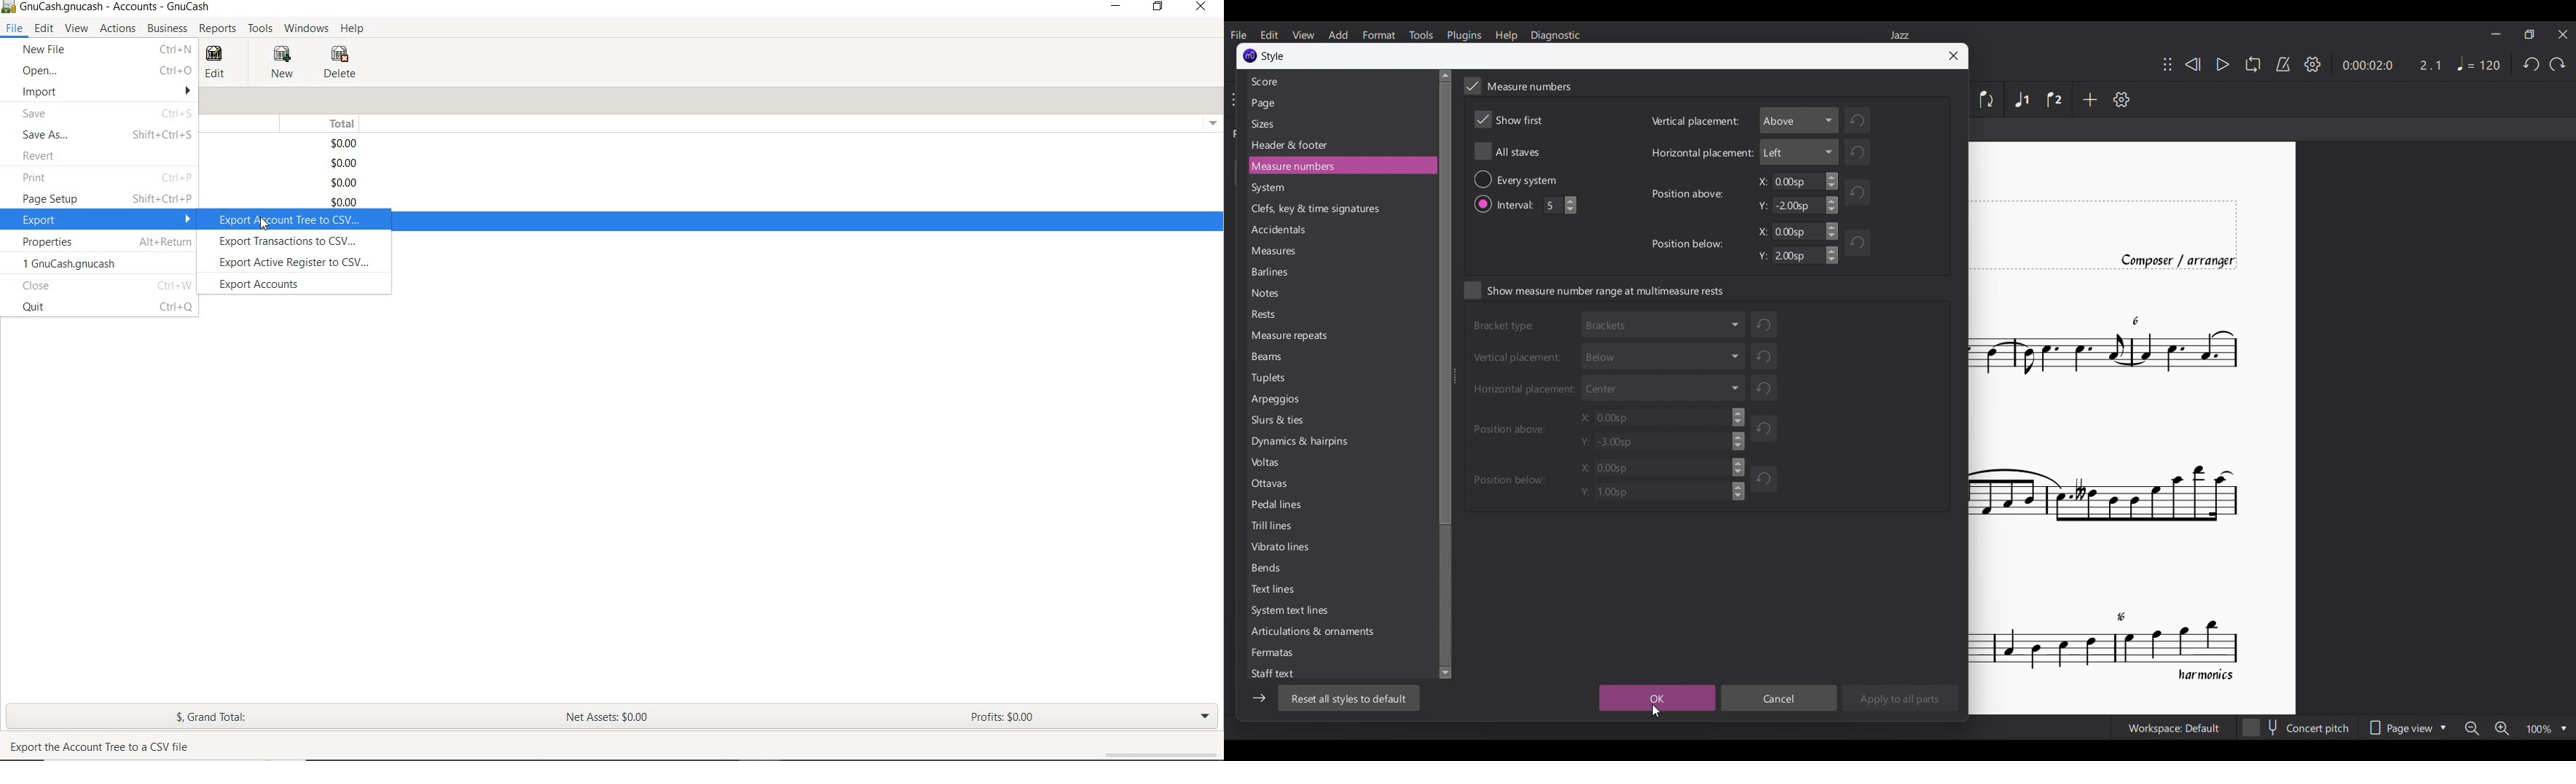 The image size is (2576, 784). Describe the element at coordinates (2252, 63) in the screenshot. I see `Loop playback` at that location.